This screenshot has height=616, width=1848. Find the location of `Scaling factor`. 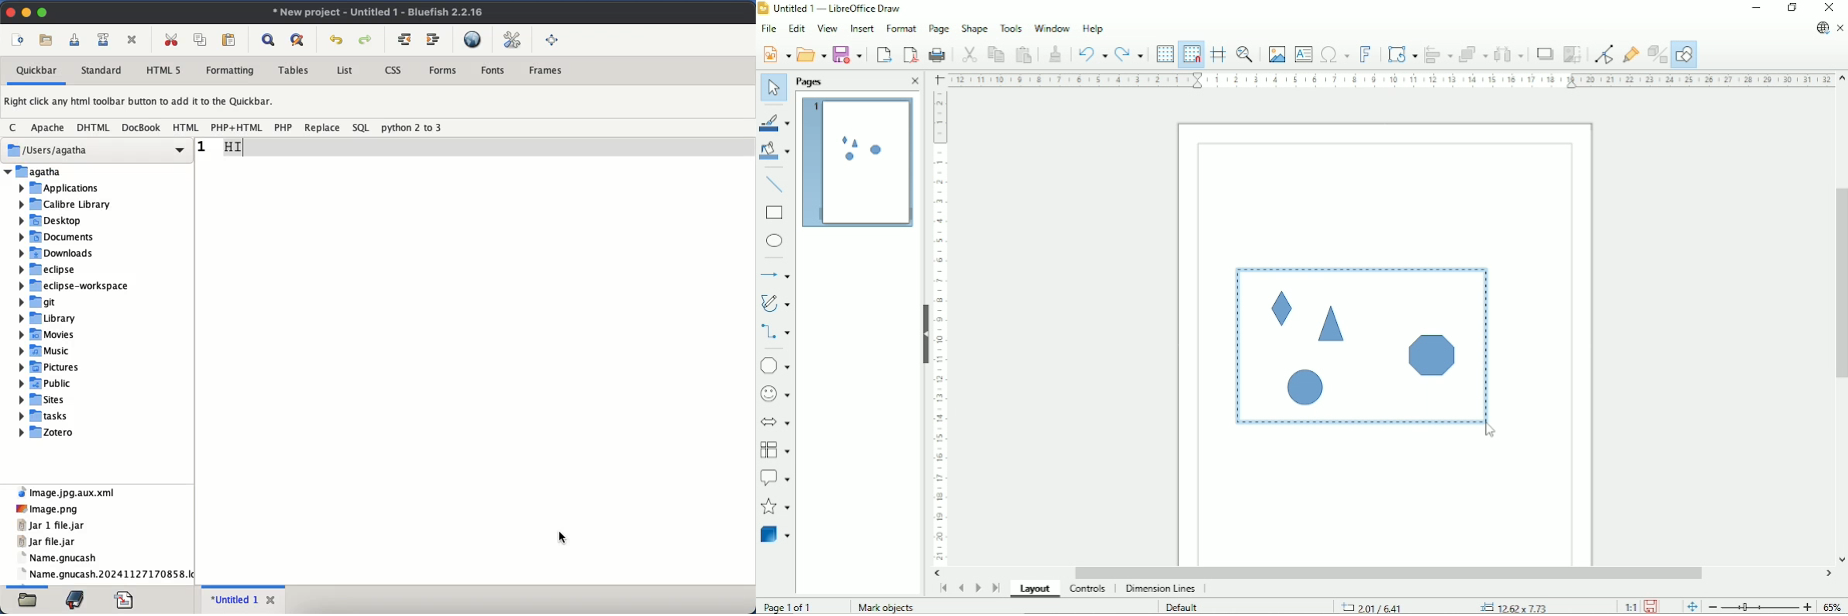

Scaling factor is located at coordinates (1630, 606).